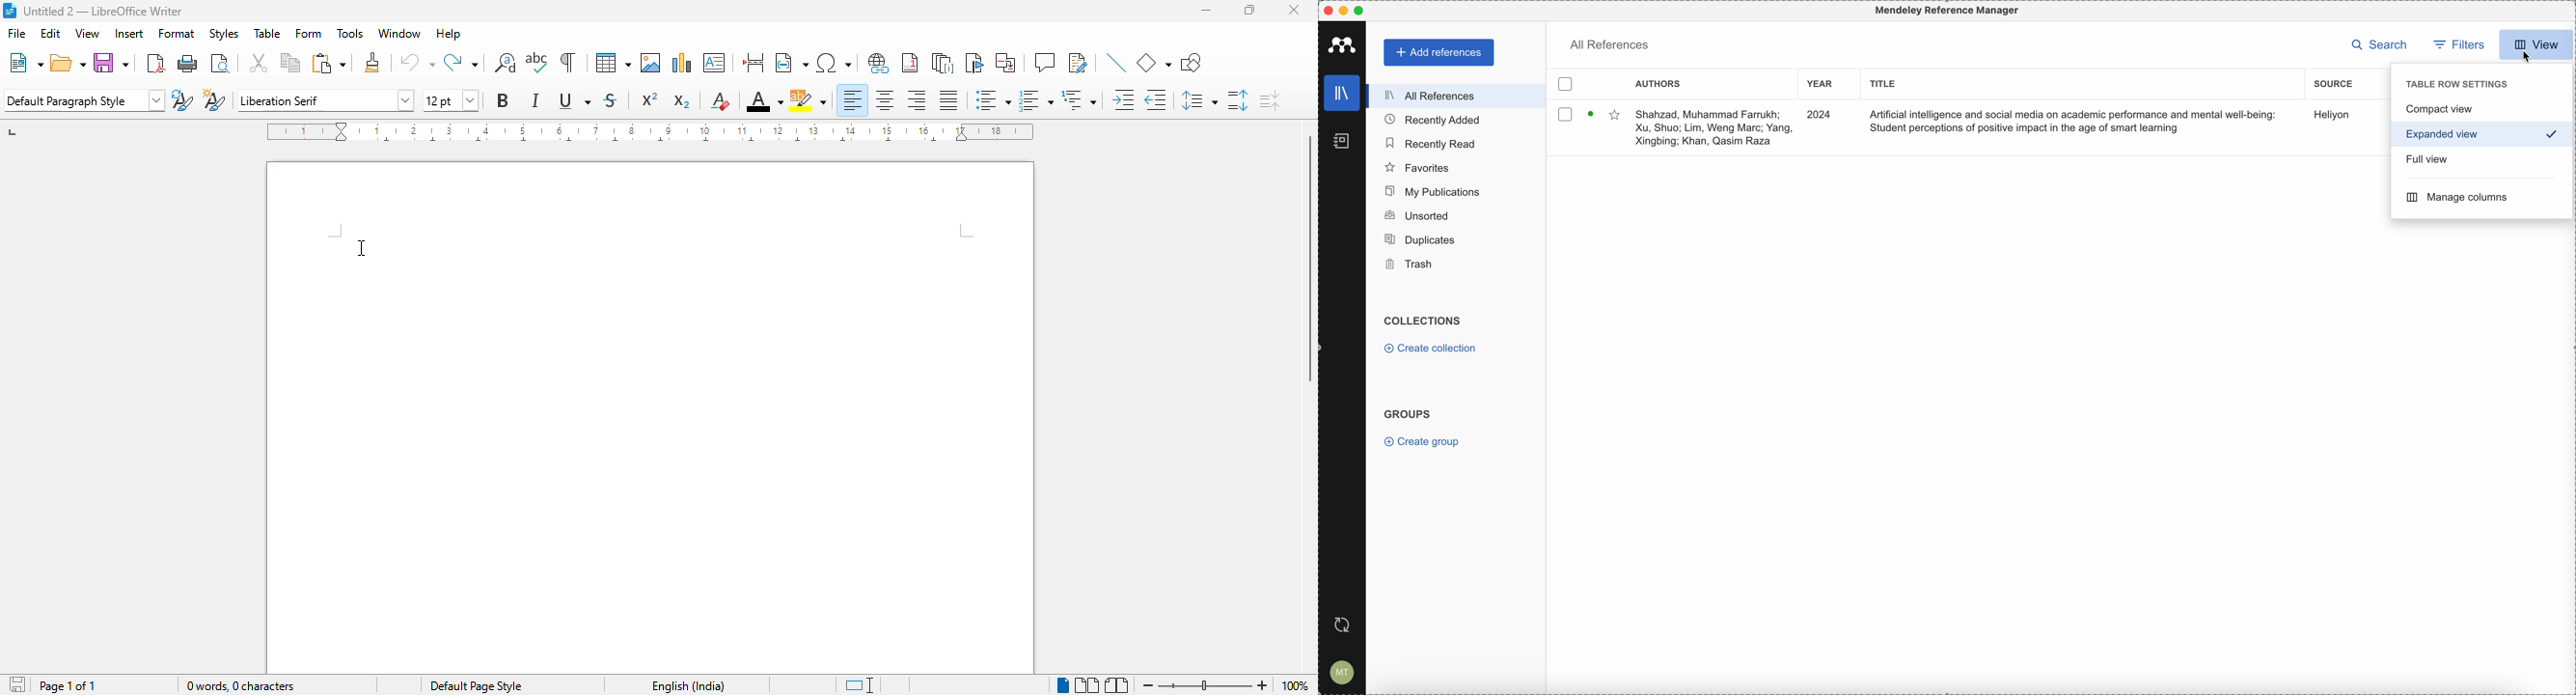 This screenshot has width=2576, height=700. What do you see at coordinates (1251, 10) in the screenshot?
I see `maximize` at bounding box center [1251, 10].